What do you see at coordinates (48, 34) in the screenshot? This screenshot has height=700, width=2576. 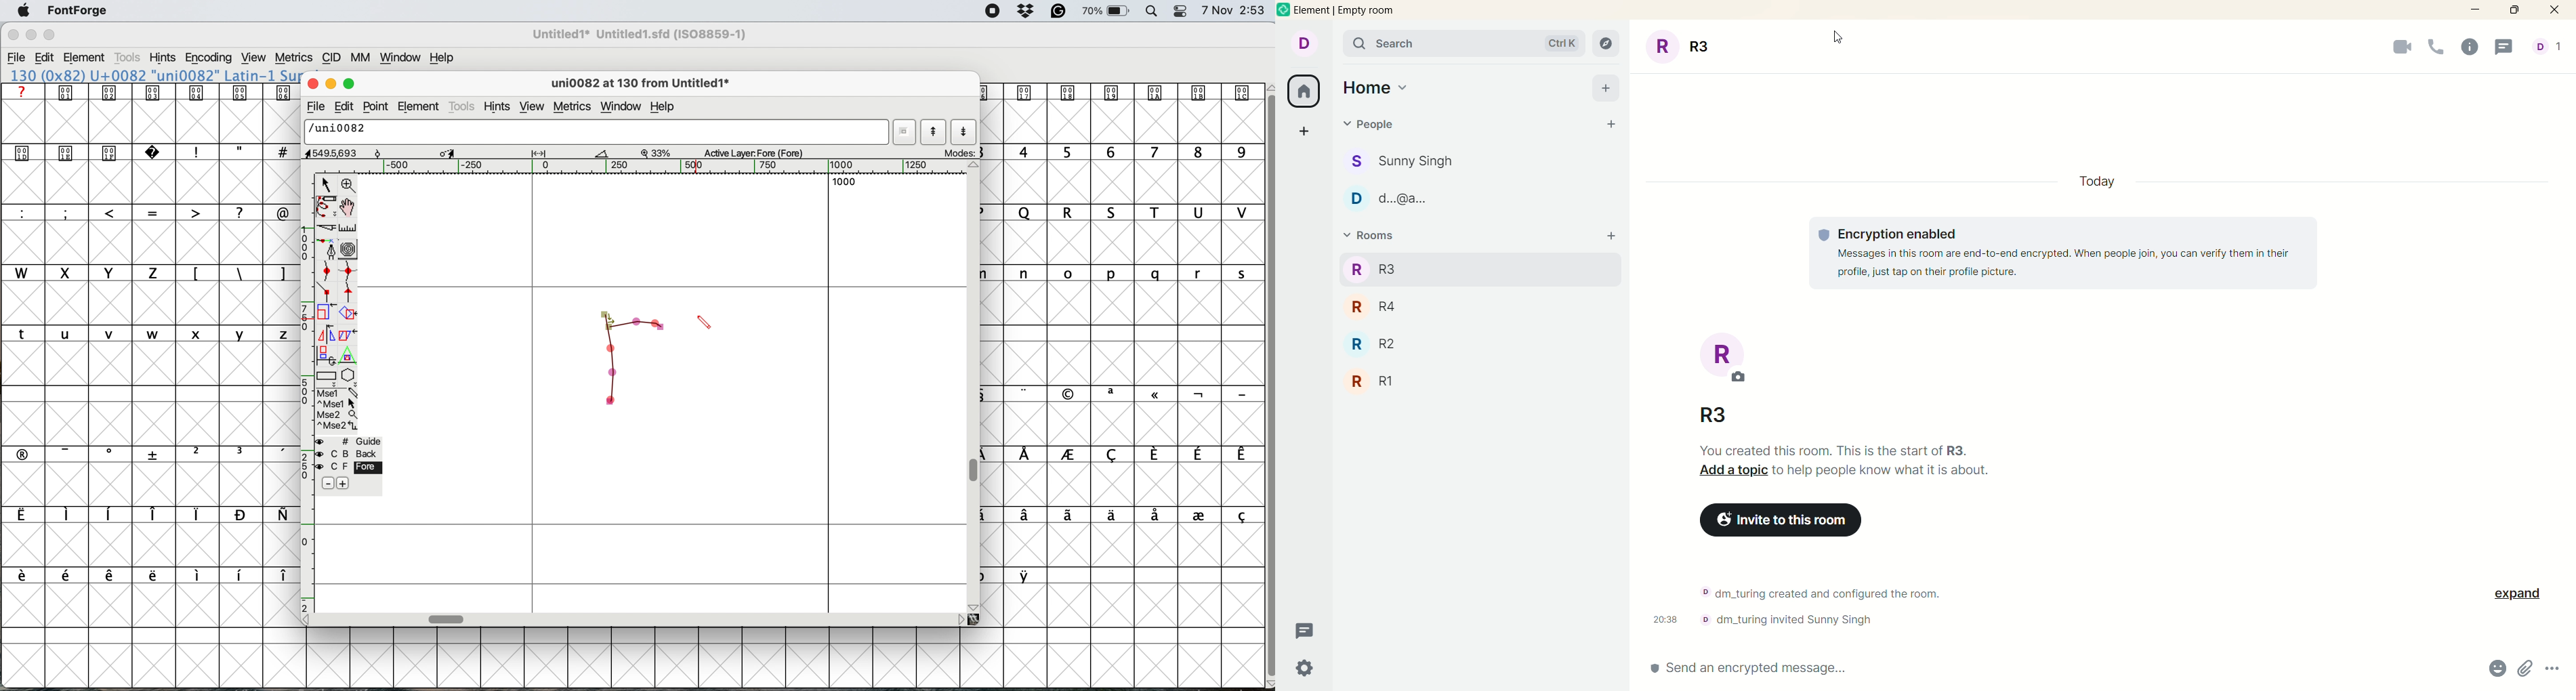 I see `maximise` at bounding box center [48, 34].